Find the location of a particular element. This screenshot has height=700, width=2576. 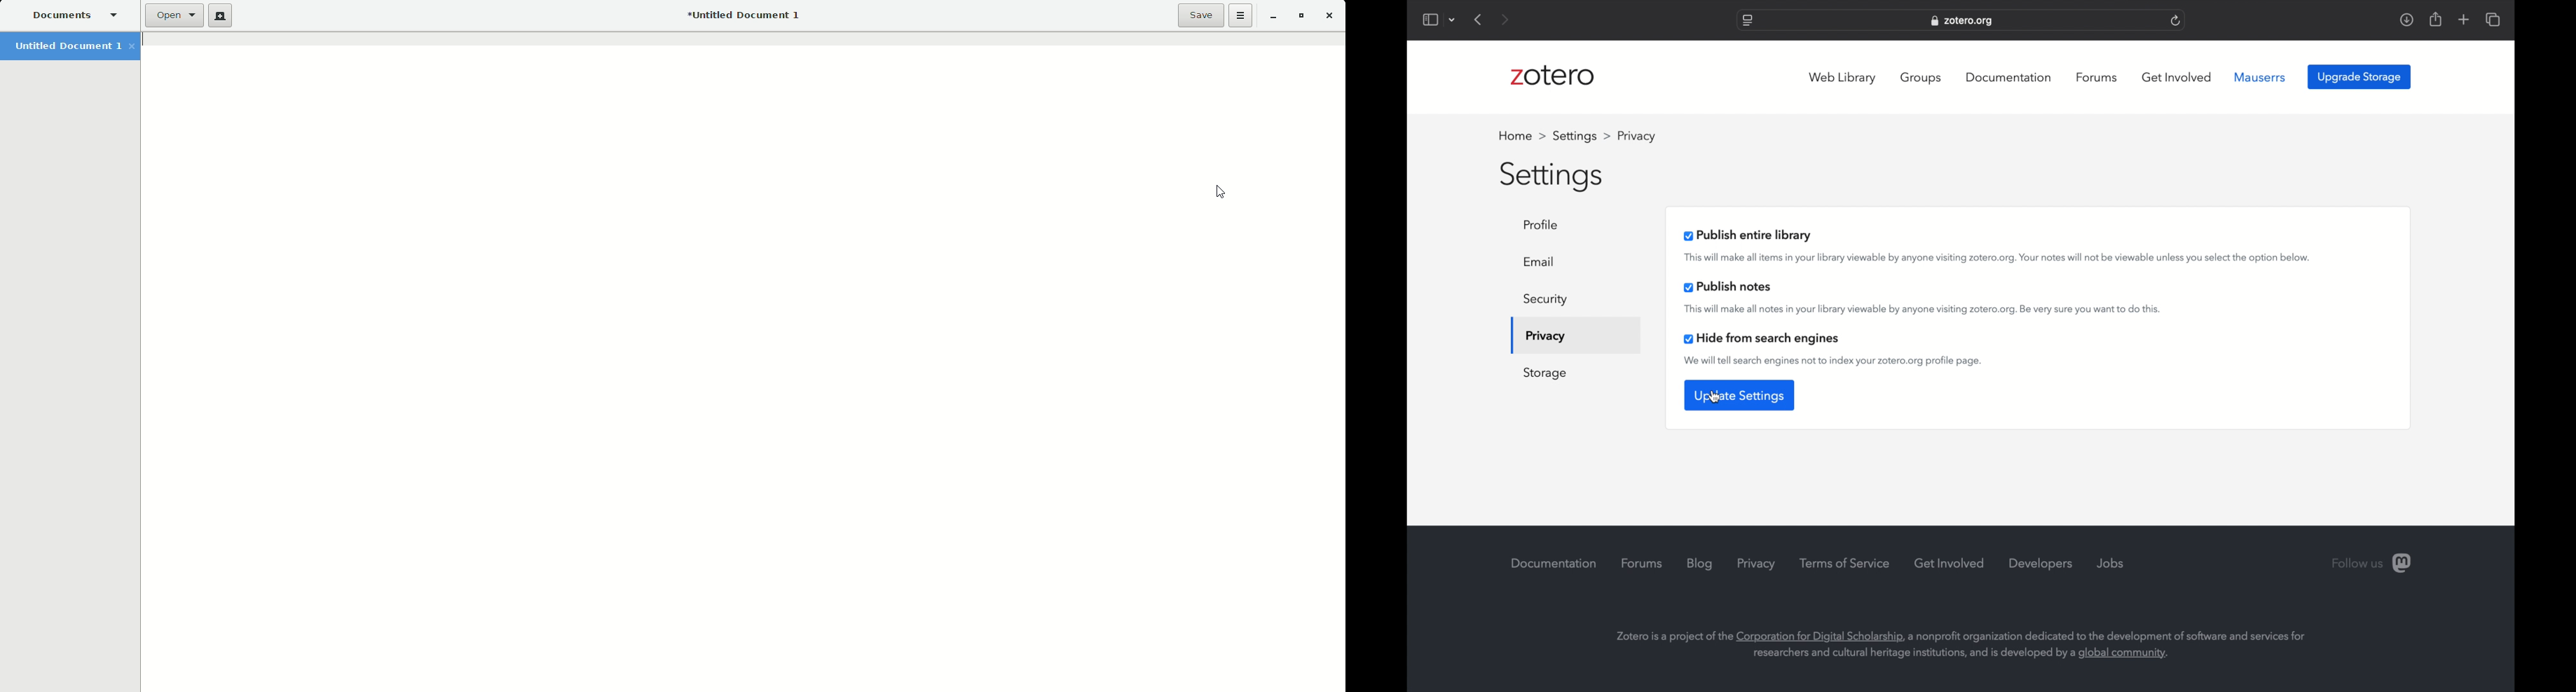

Cursor is located at coordinates (1216, 191).